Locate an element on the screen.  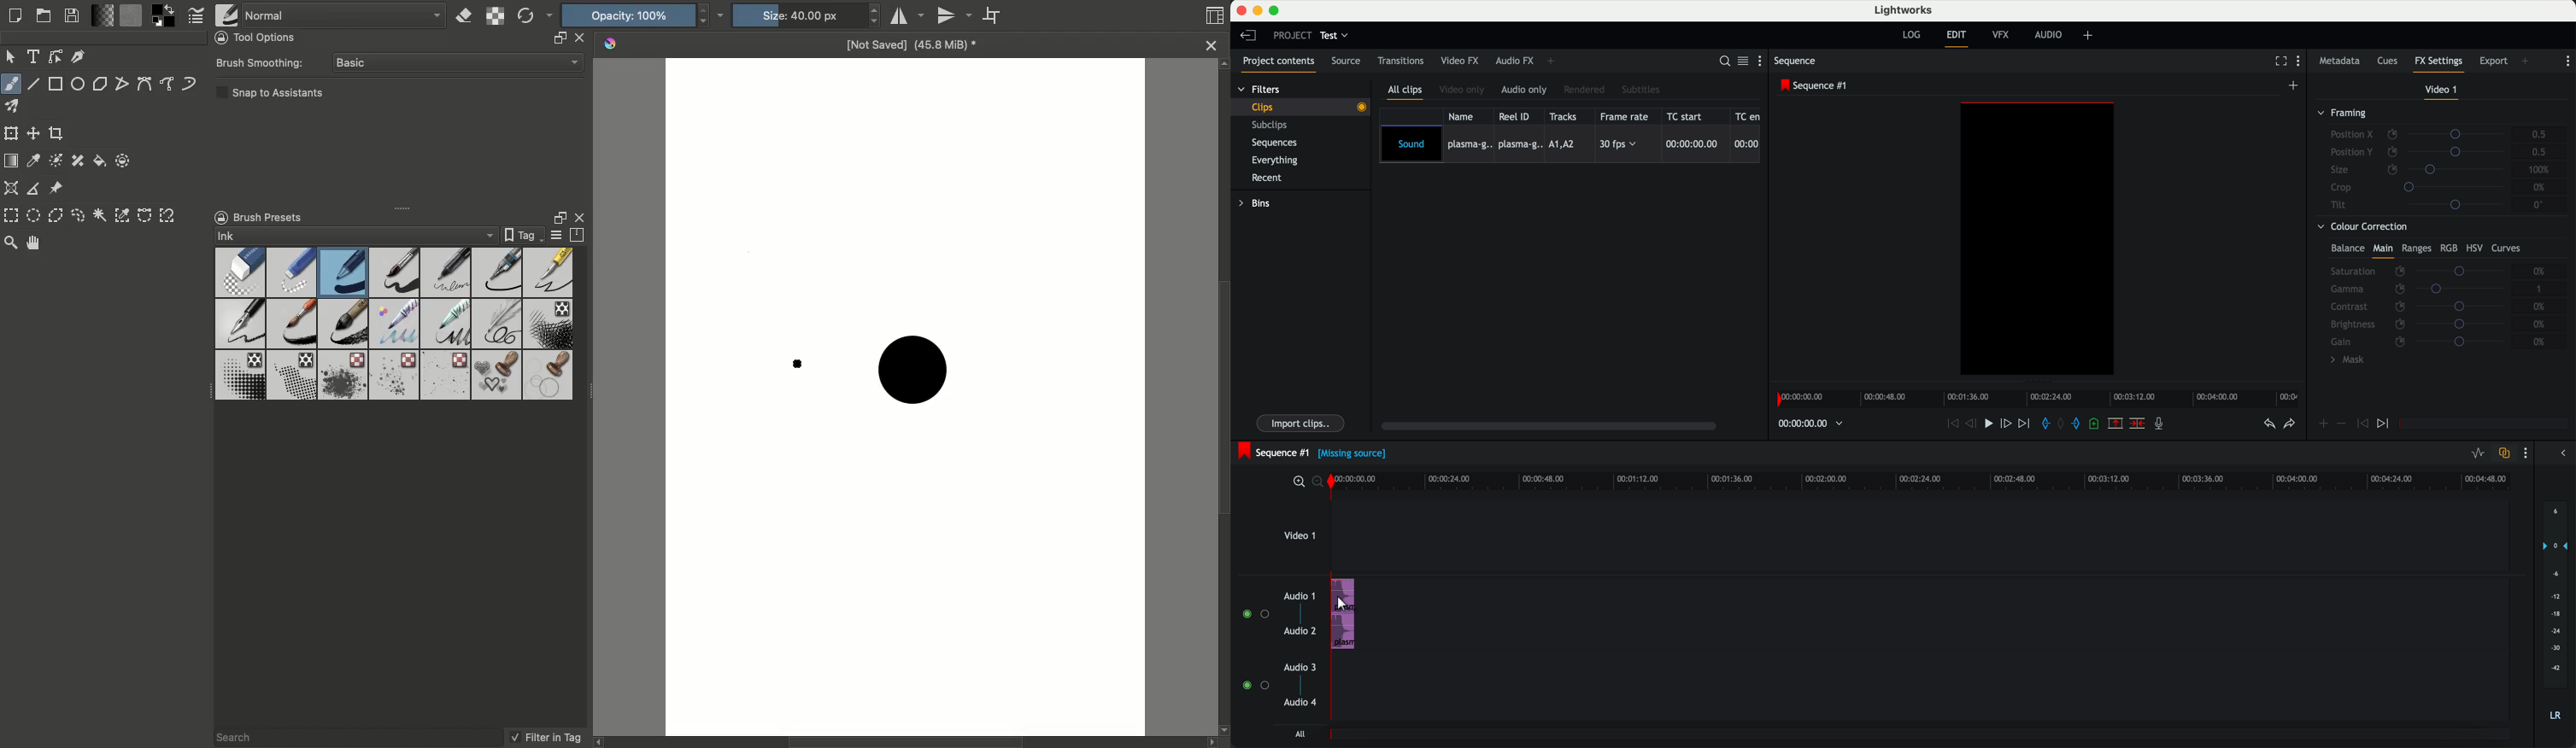
toggle audio levels editing is located at coordinates (2478, 453).